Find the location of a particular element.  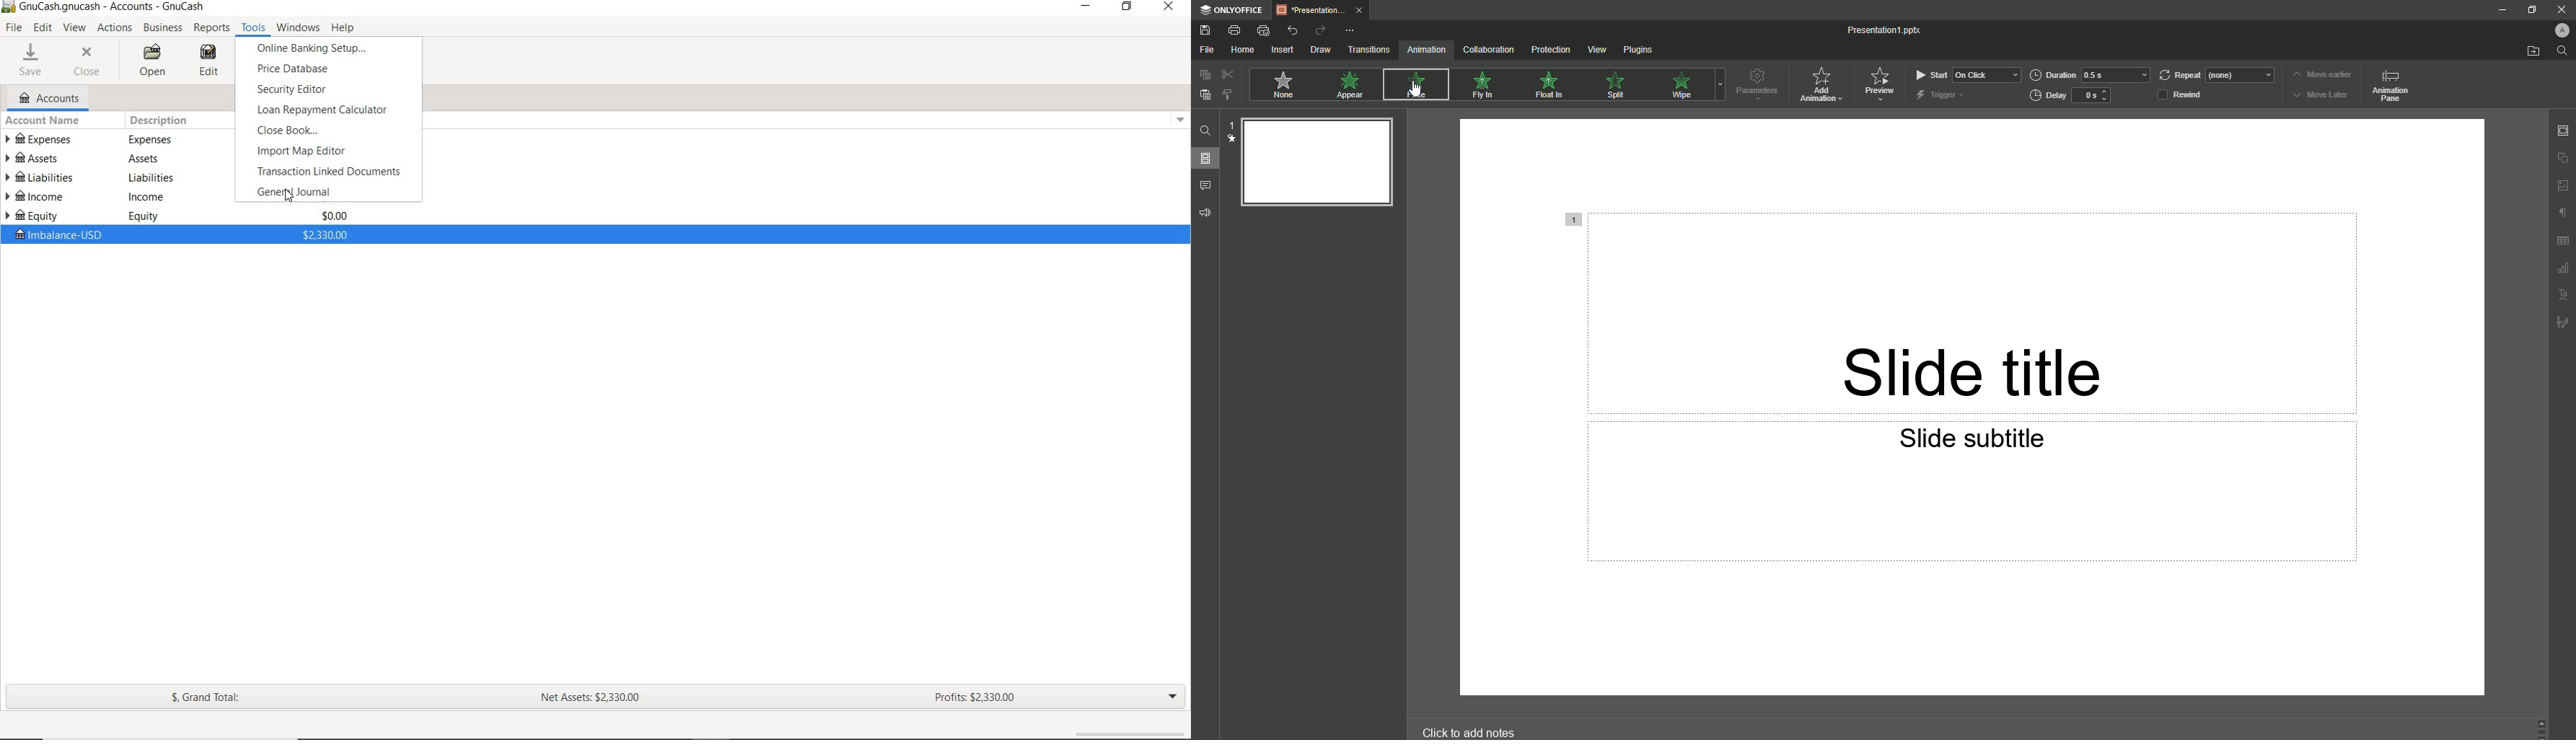

Redo is located at coordinates (1316, 30).